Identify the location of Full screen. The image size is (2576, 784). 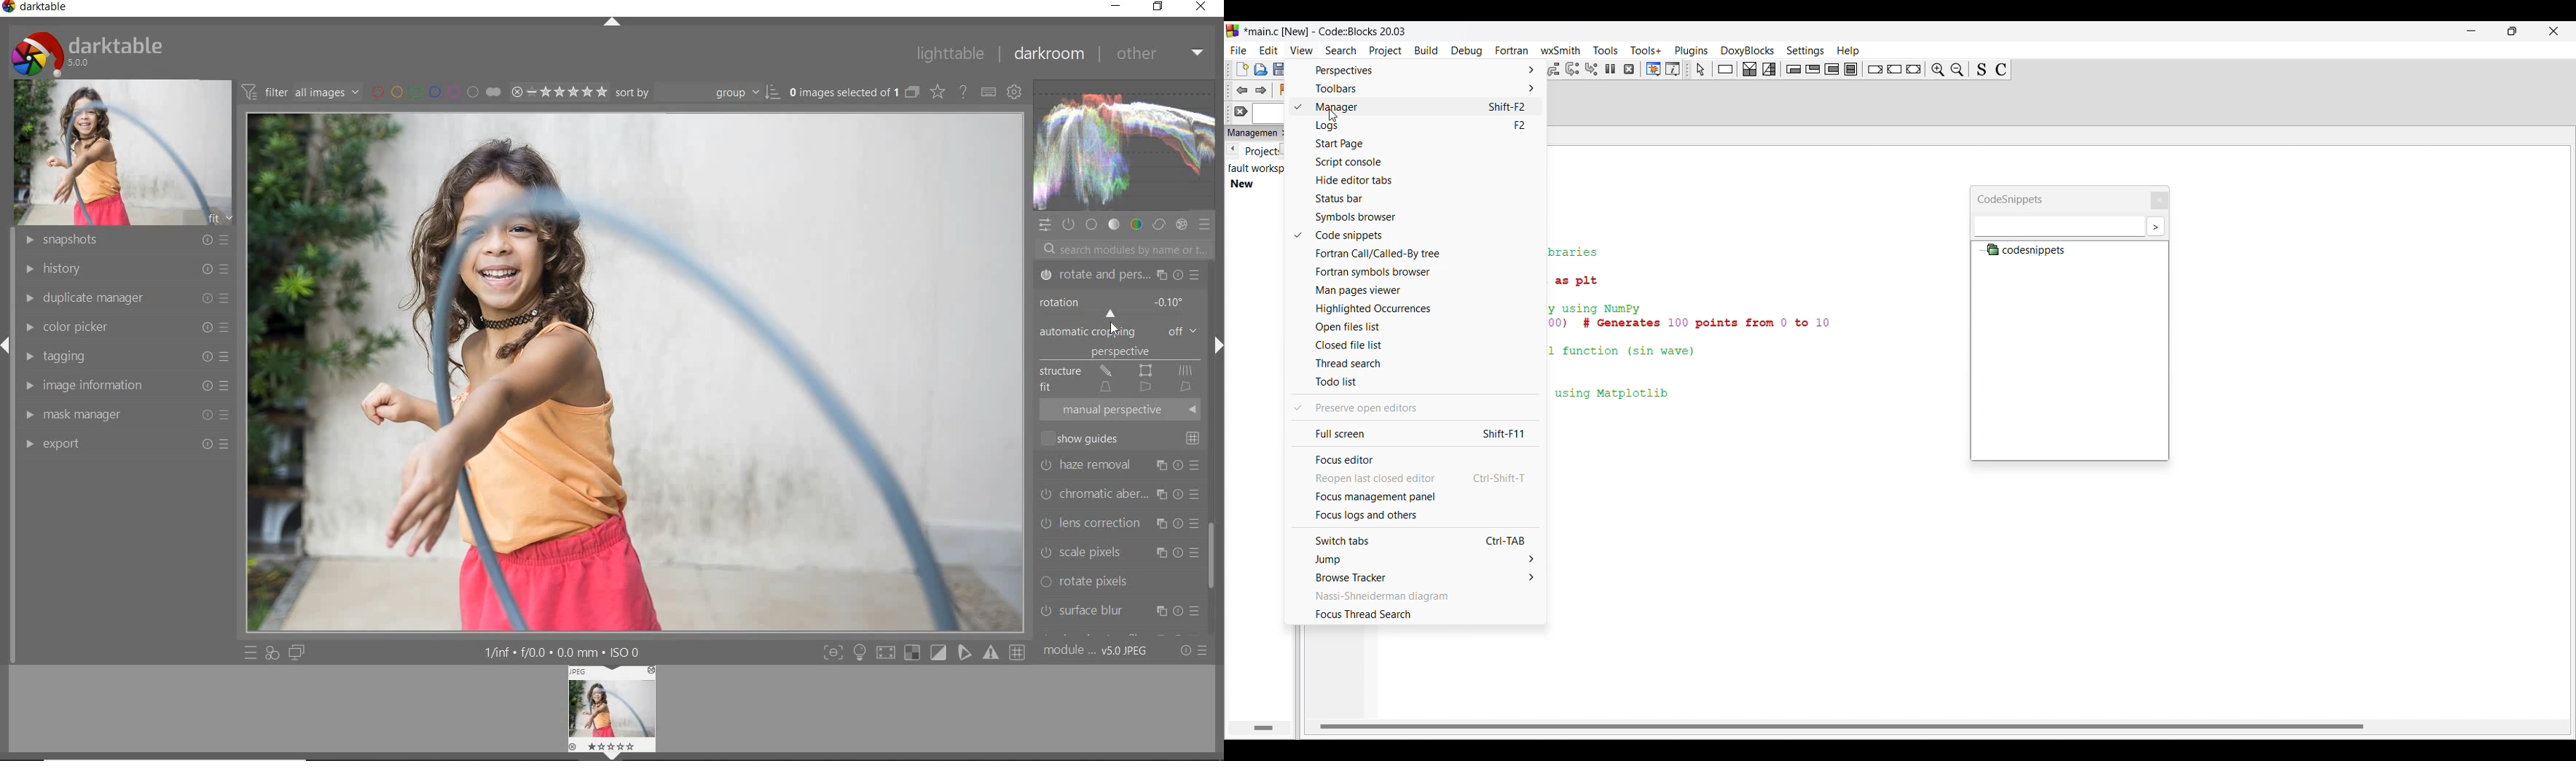
(1416, 433).